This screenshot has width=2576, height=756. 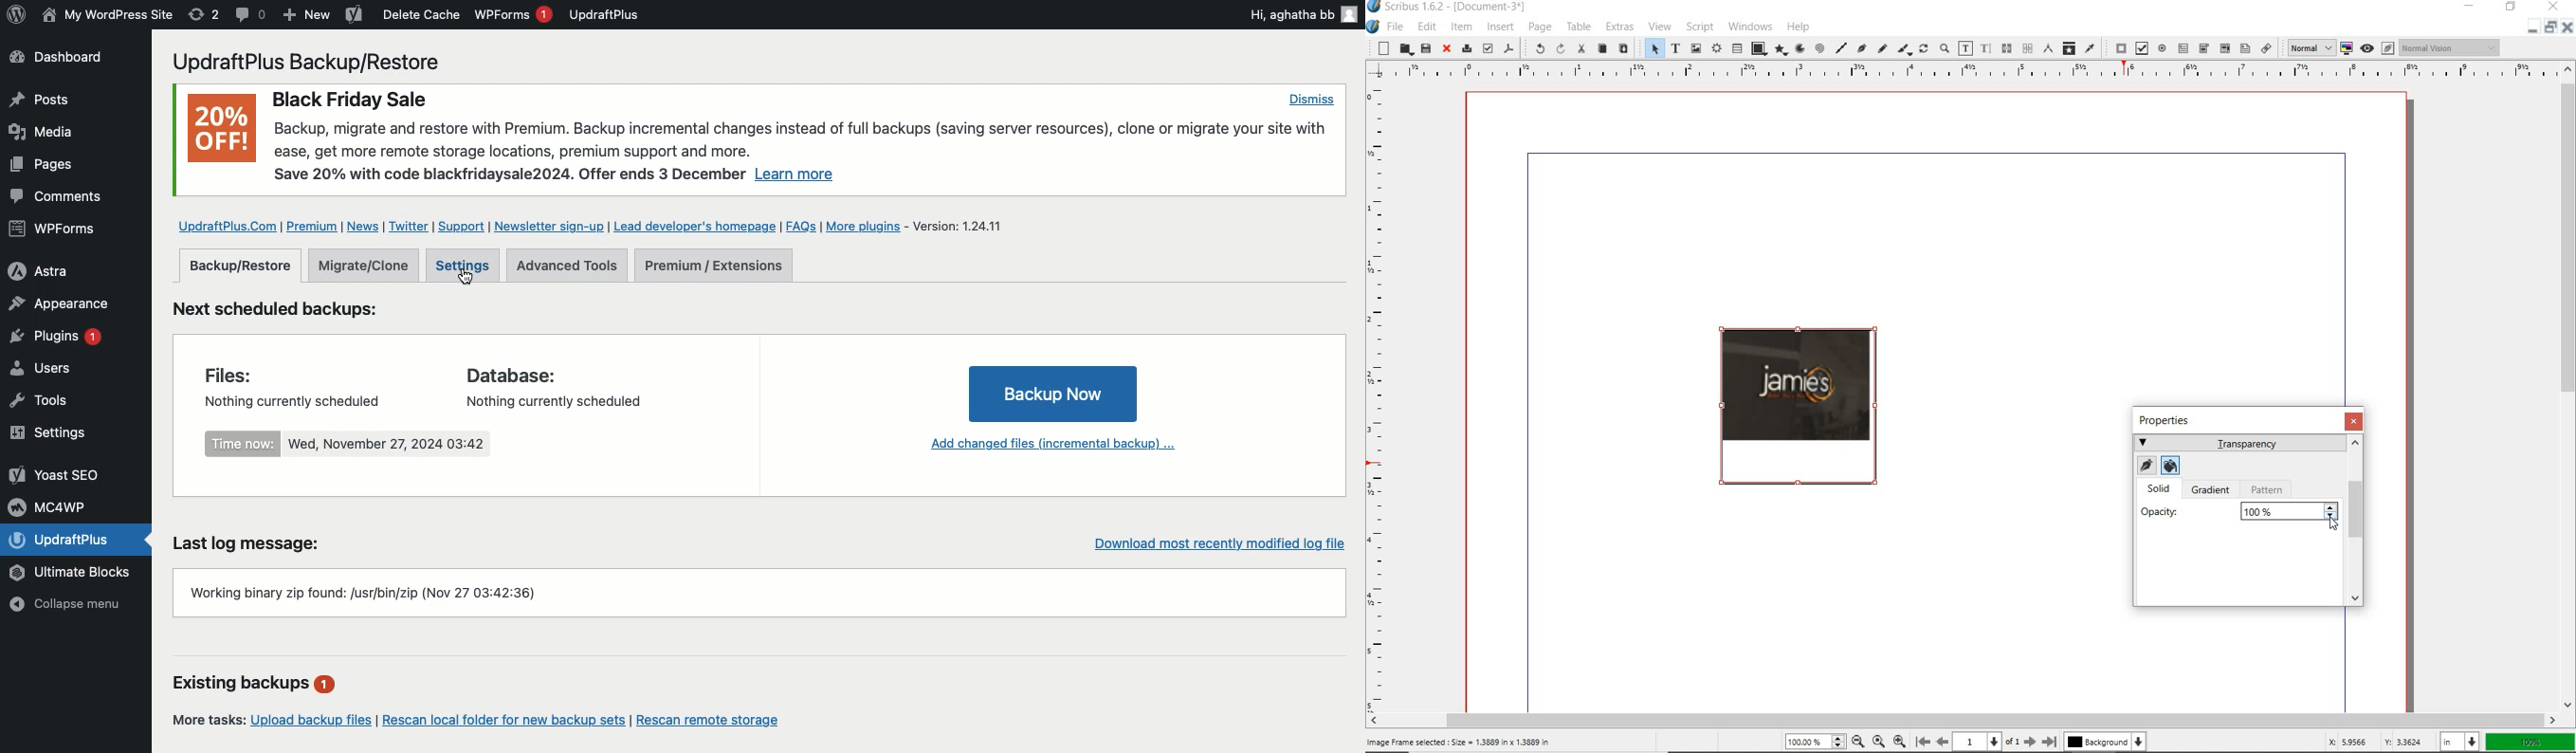 I want to click on Users, so click(x=60, y=371).